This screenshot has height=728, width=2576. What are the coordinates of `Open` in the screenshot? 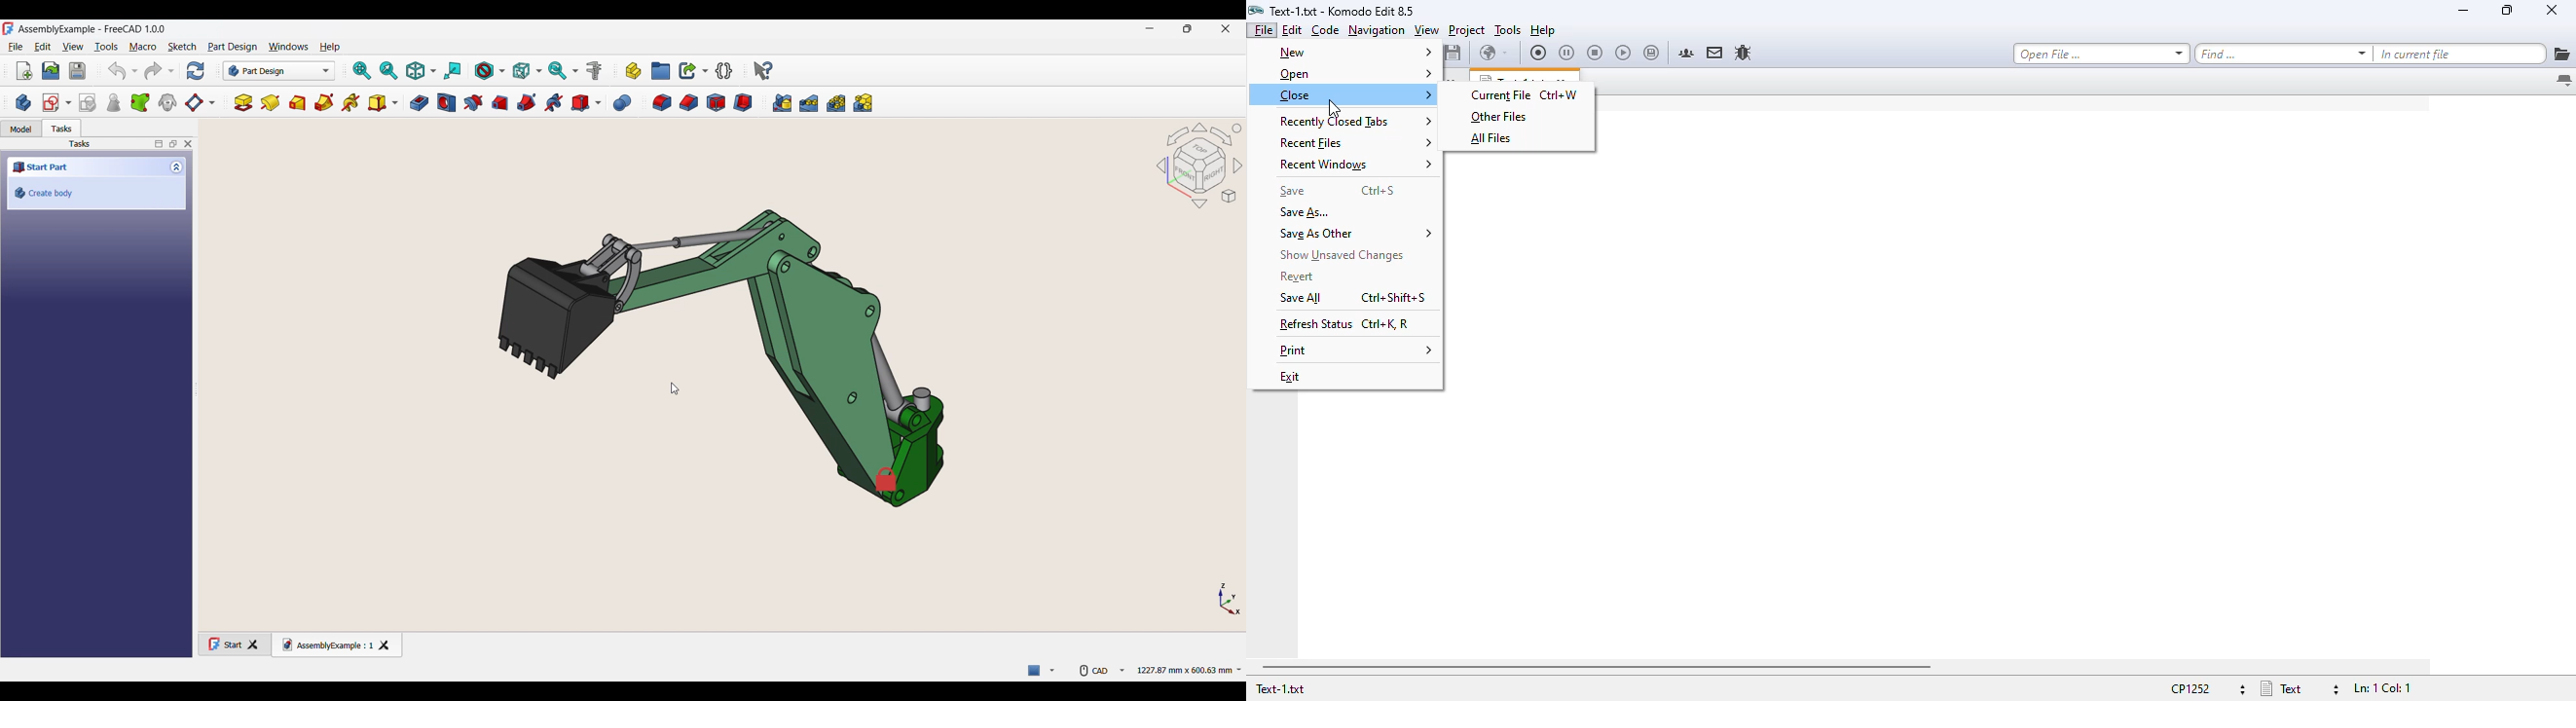 It's located at (51, 71).